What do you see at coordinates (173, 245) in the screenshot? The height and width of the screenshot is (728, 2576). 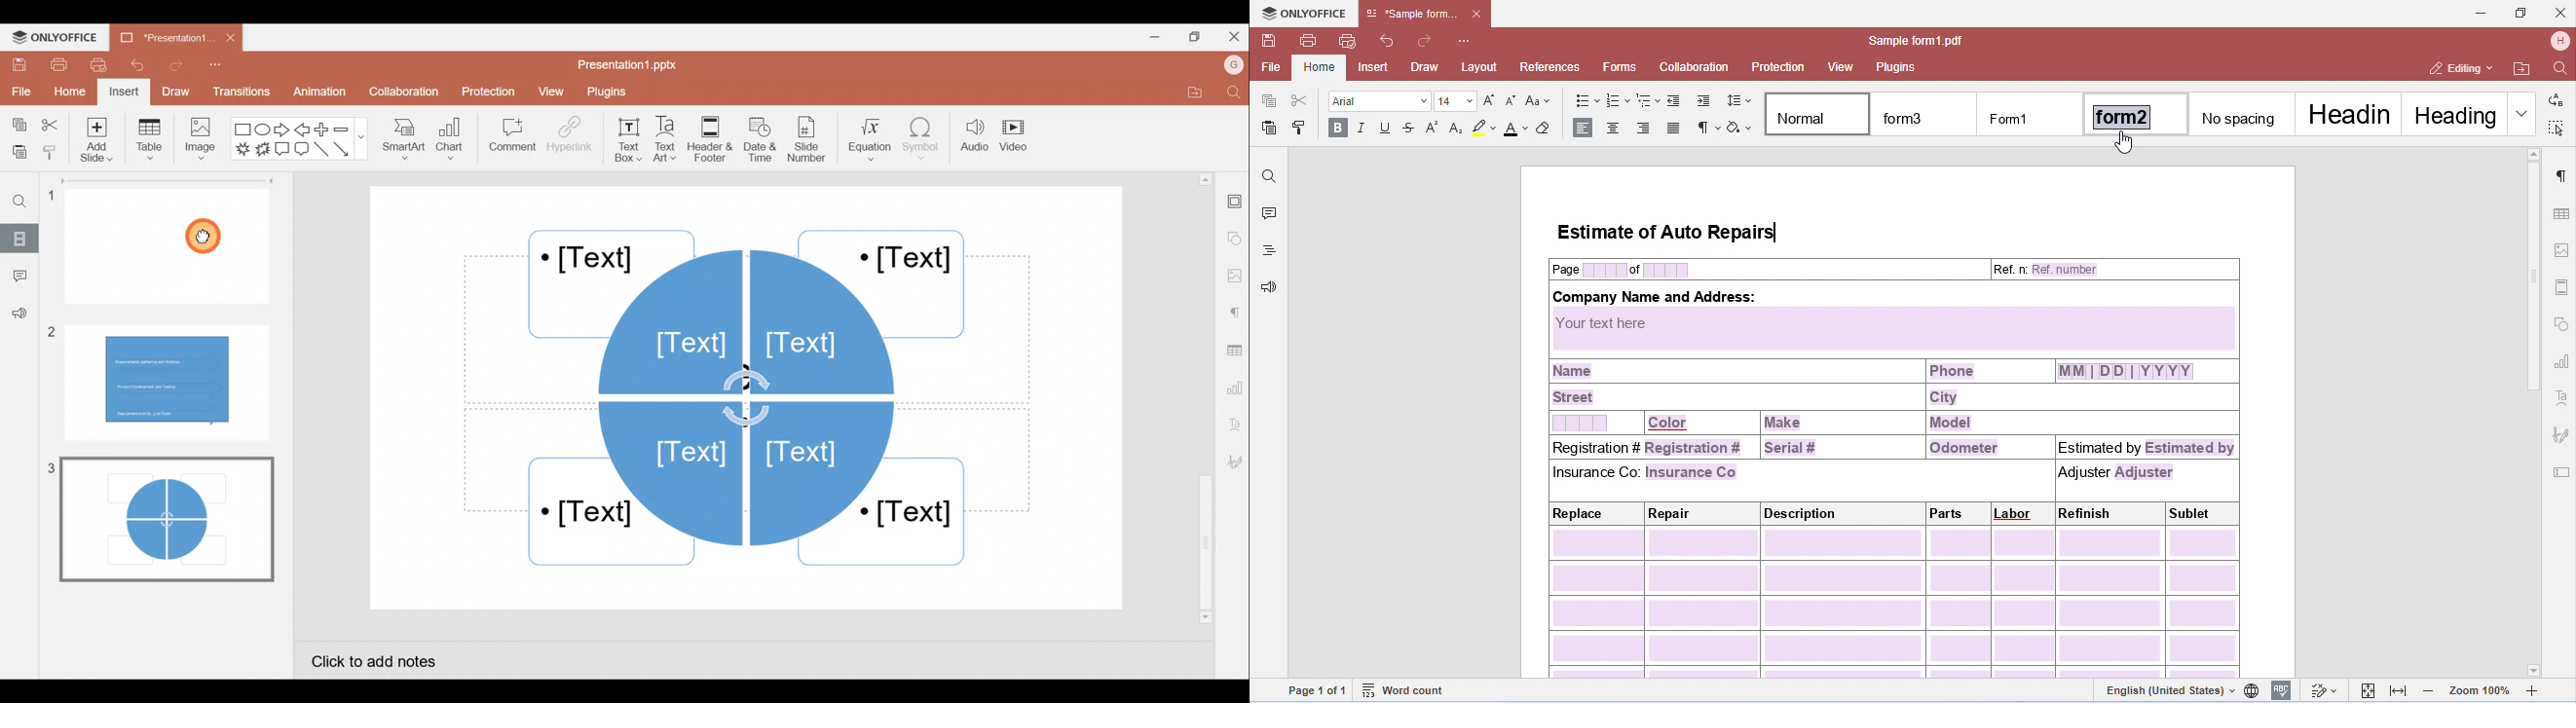 I see `Slide 1` at bounding box center [173, 245].